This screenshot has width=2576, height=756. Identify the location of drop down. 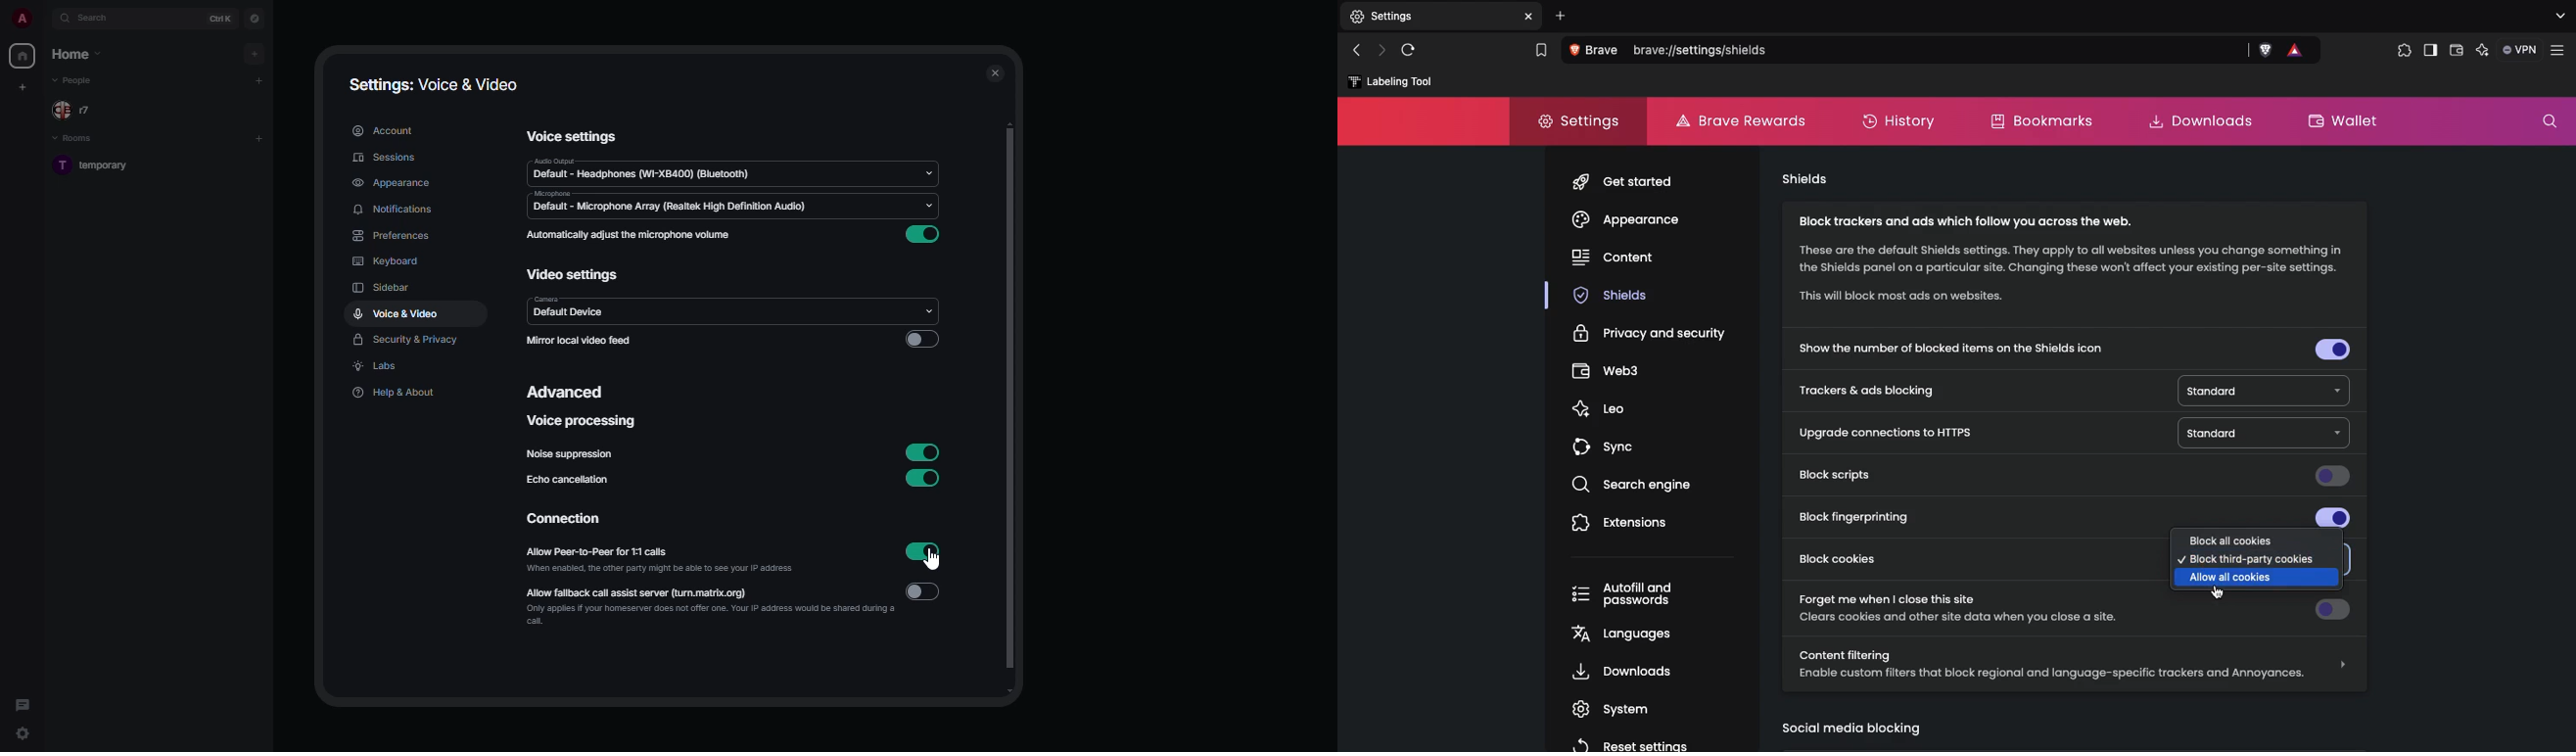
(929, 306).